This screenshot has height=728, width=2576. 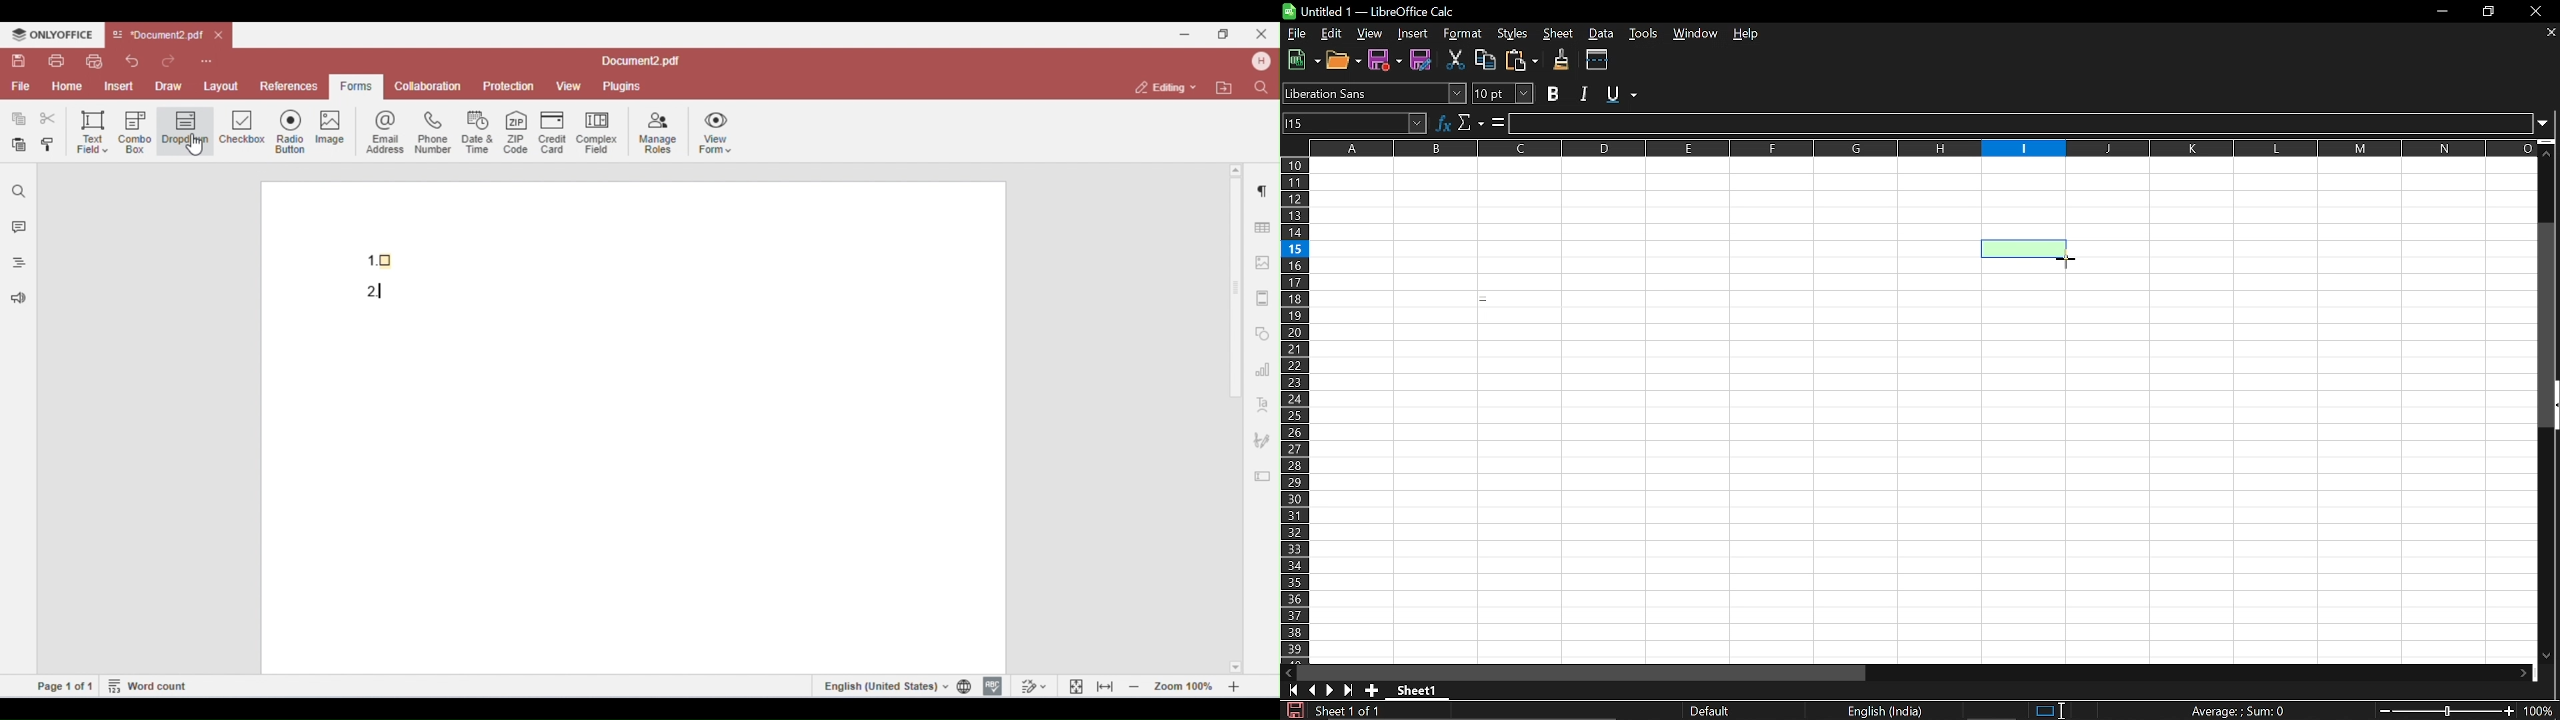 I want to click on Got to first sheet, so click(x=1294, y=690).